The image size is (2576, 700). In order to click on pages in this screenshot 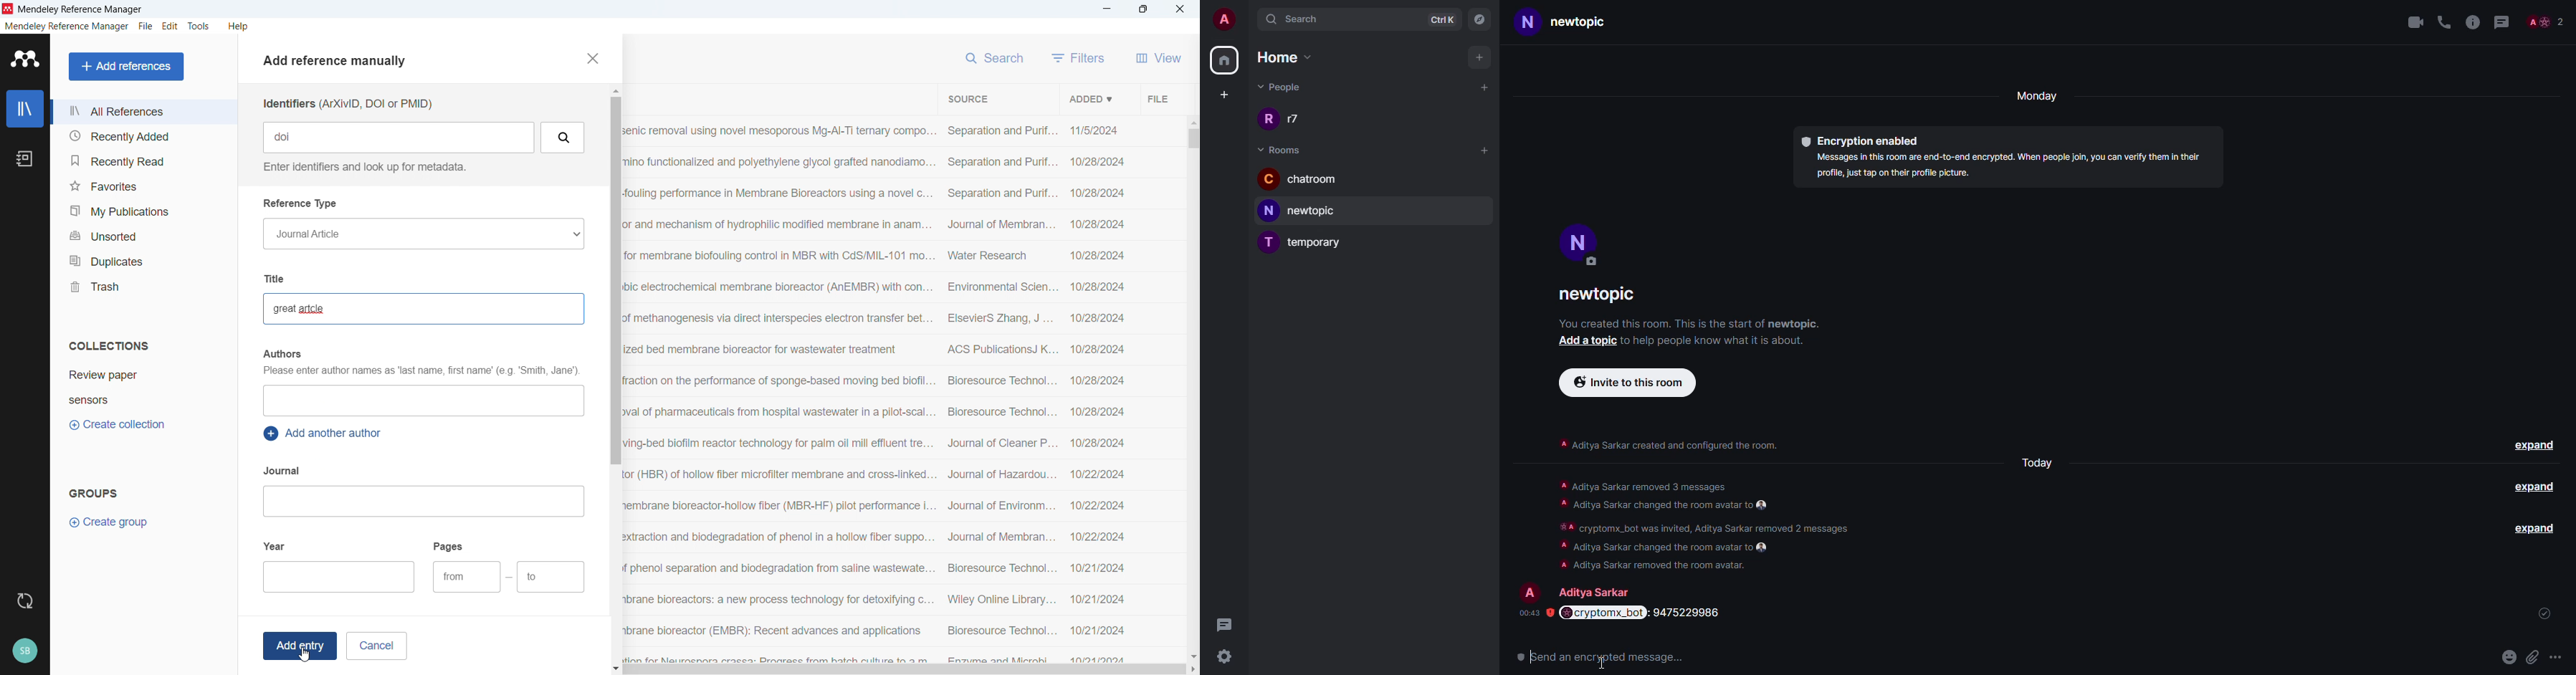, I will do `click(449, 546)`.